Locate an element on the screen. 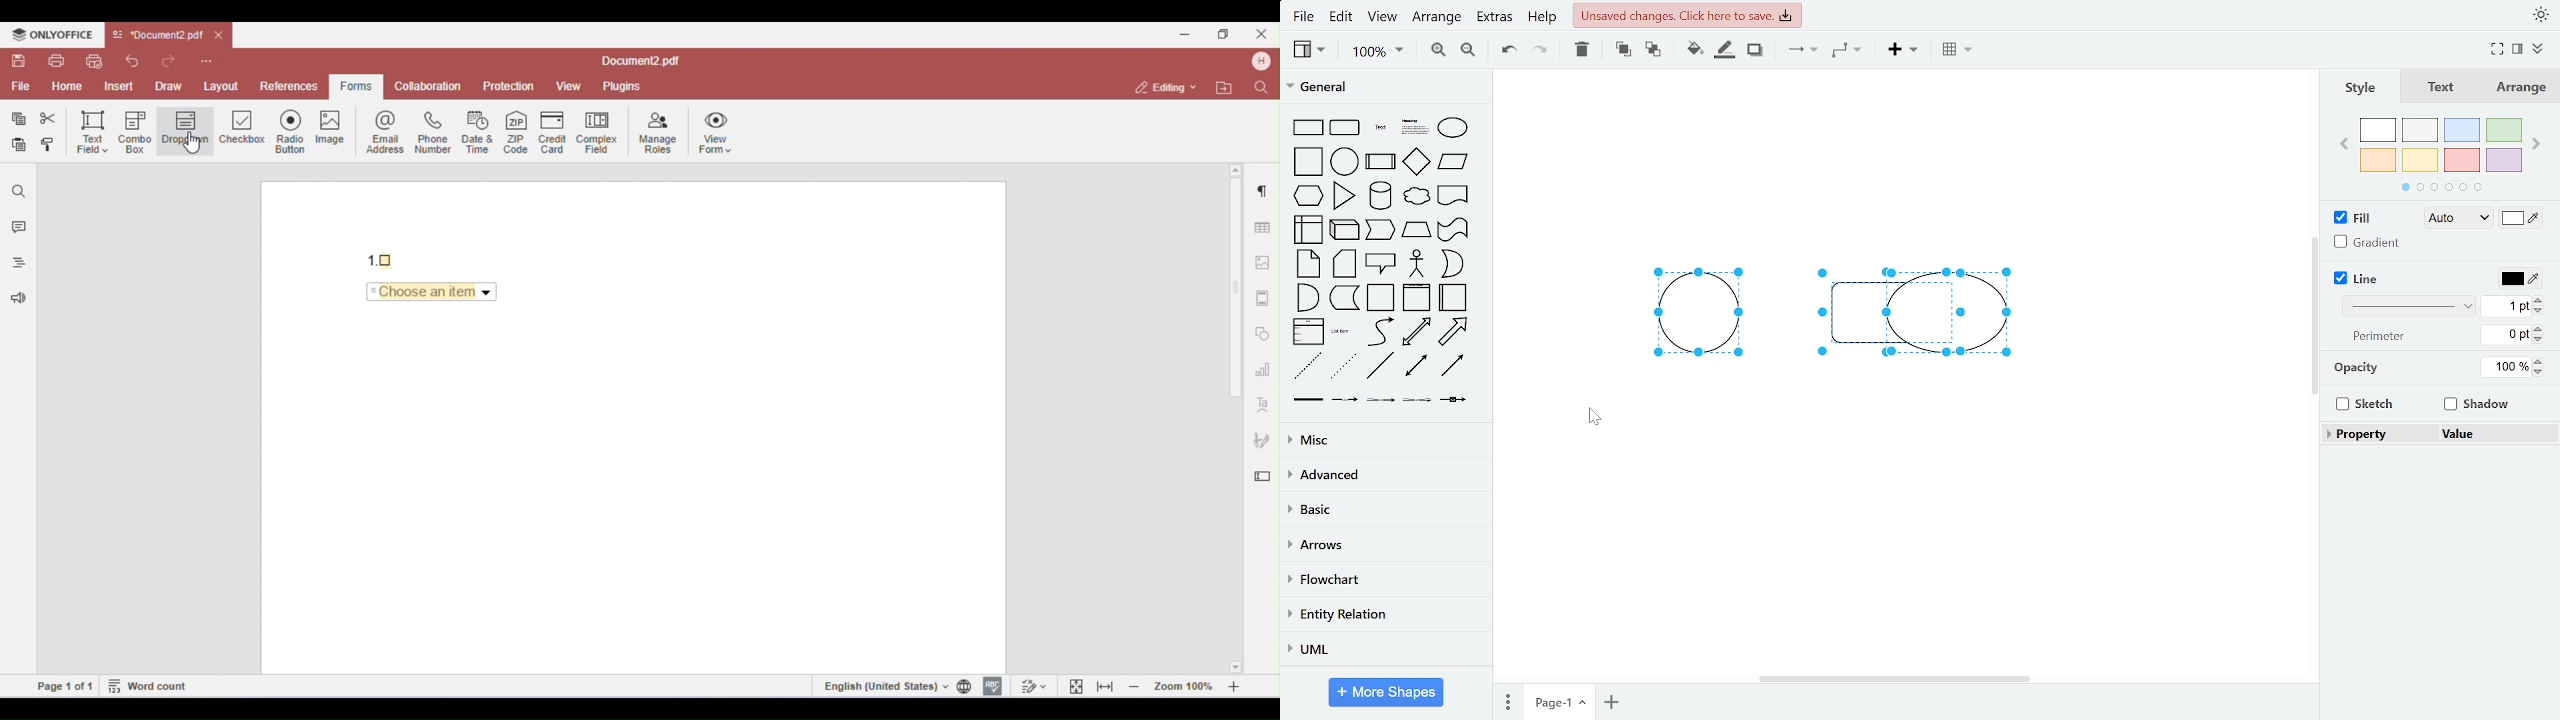  view is located at coordinates (1385, 18).